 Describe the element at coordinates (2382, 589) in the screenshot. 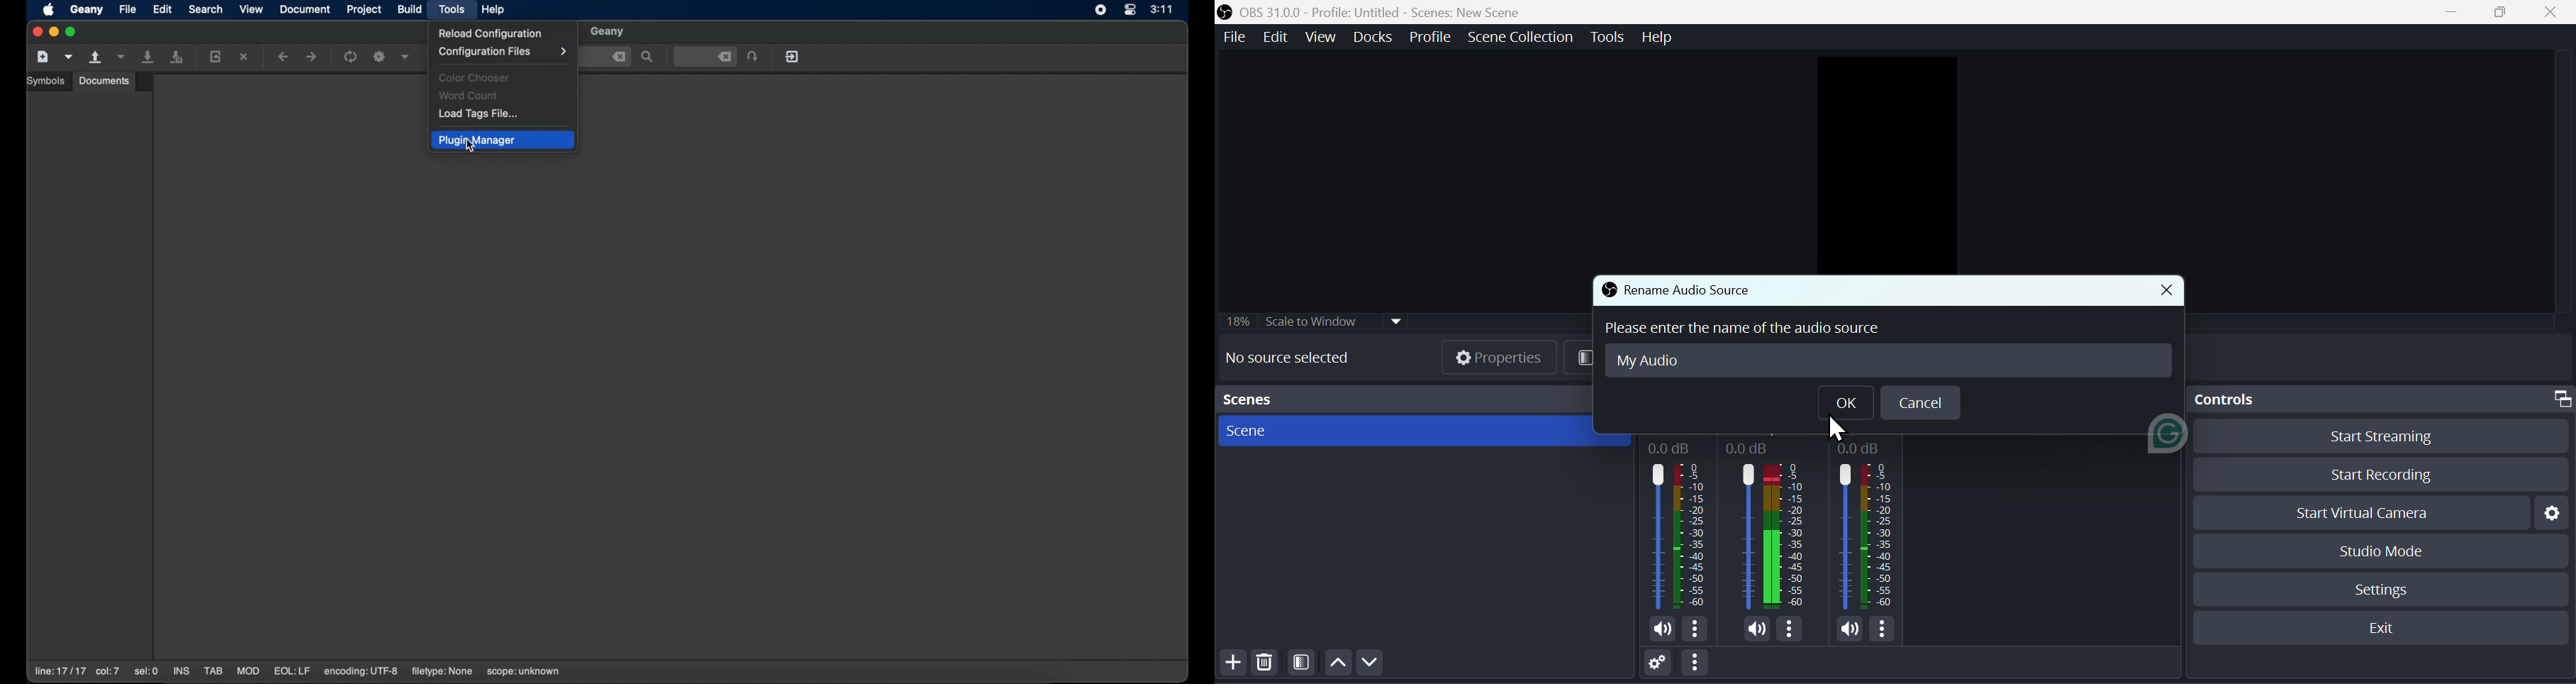

I see `Settings` at that location.